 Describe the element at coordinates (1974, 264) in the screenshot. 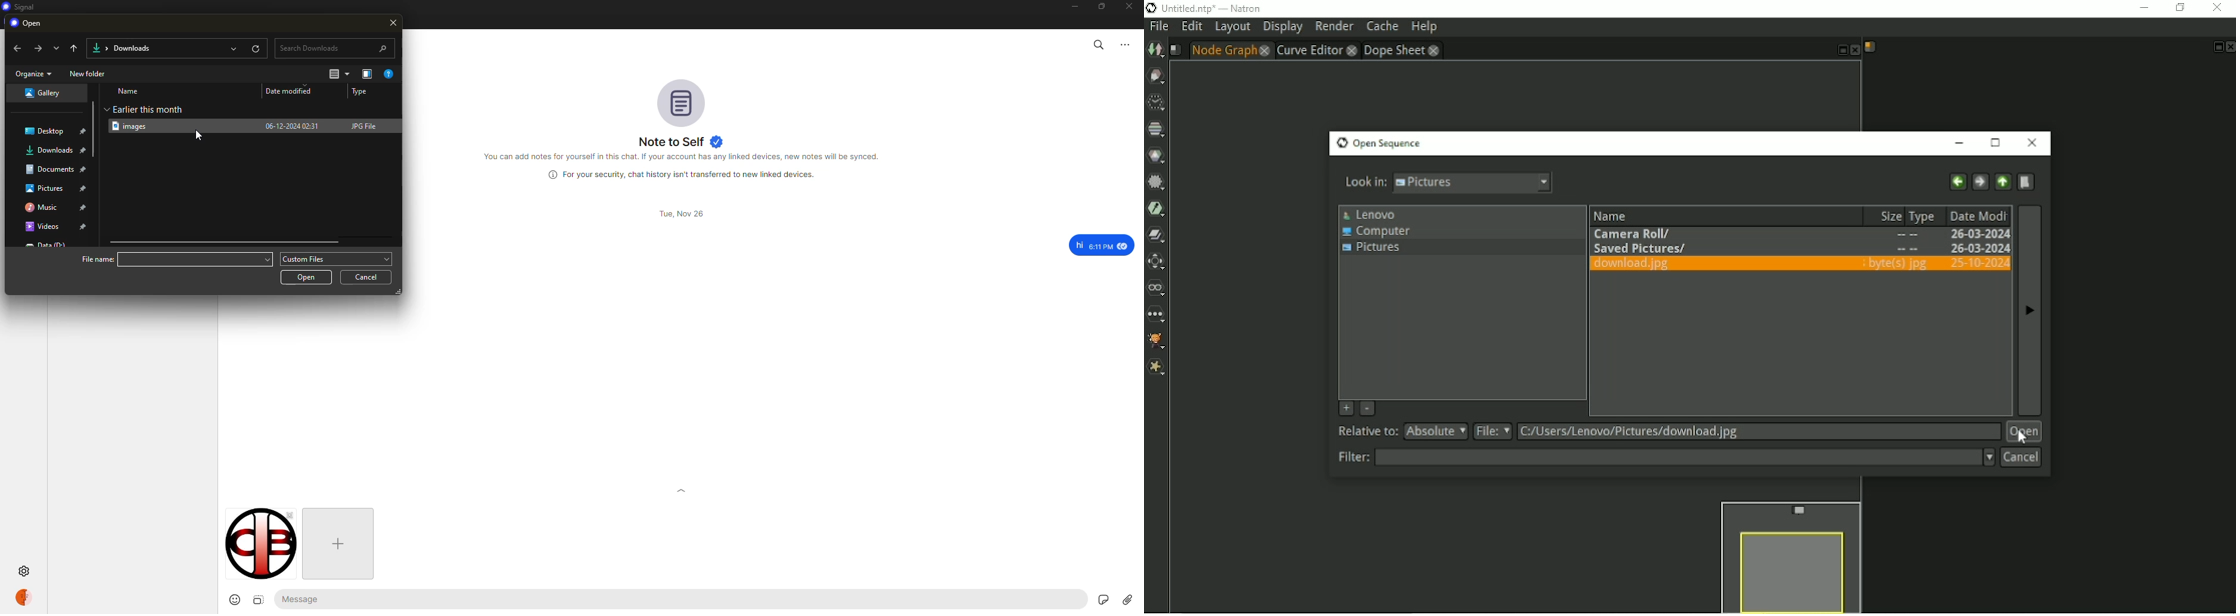

I see `25-10-2024` at that location.